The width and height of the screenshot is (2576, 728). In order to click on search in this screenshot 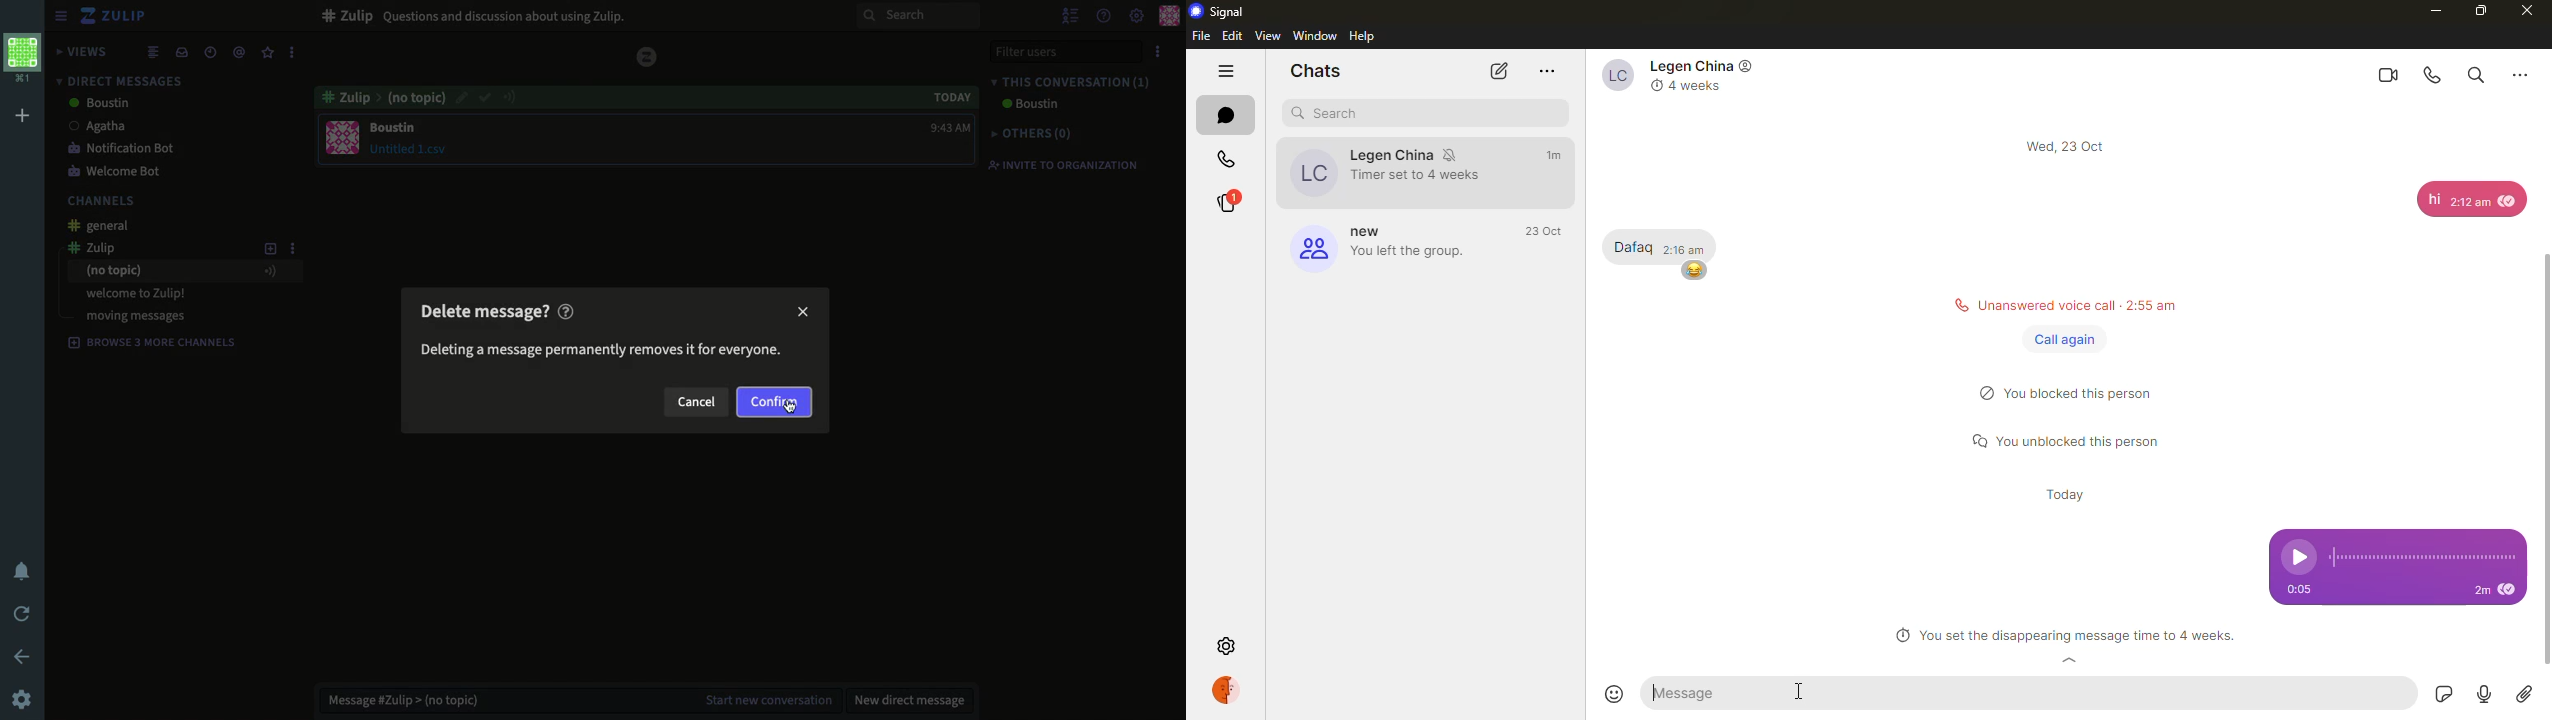, I will do `click(918, 16)`.